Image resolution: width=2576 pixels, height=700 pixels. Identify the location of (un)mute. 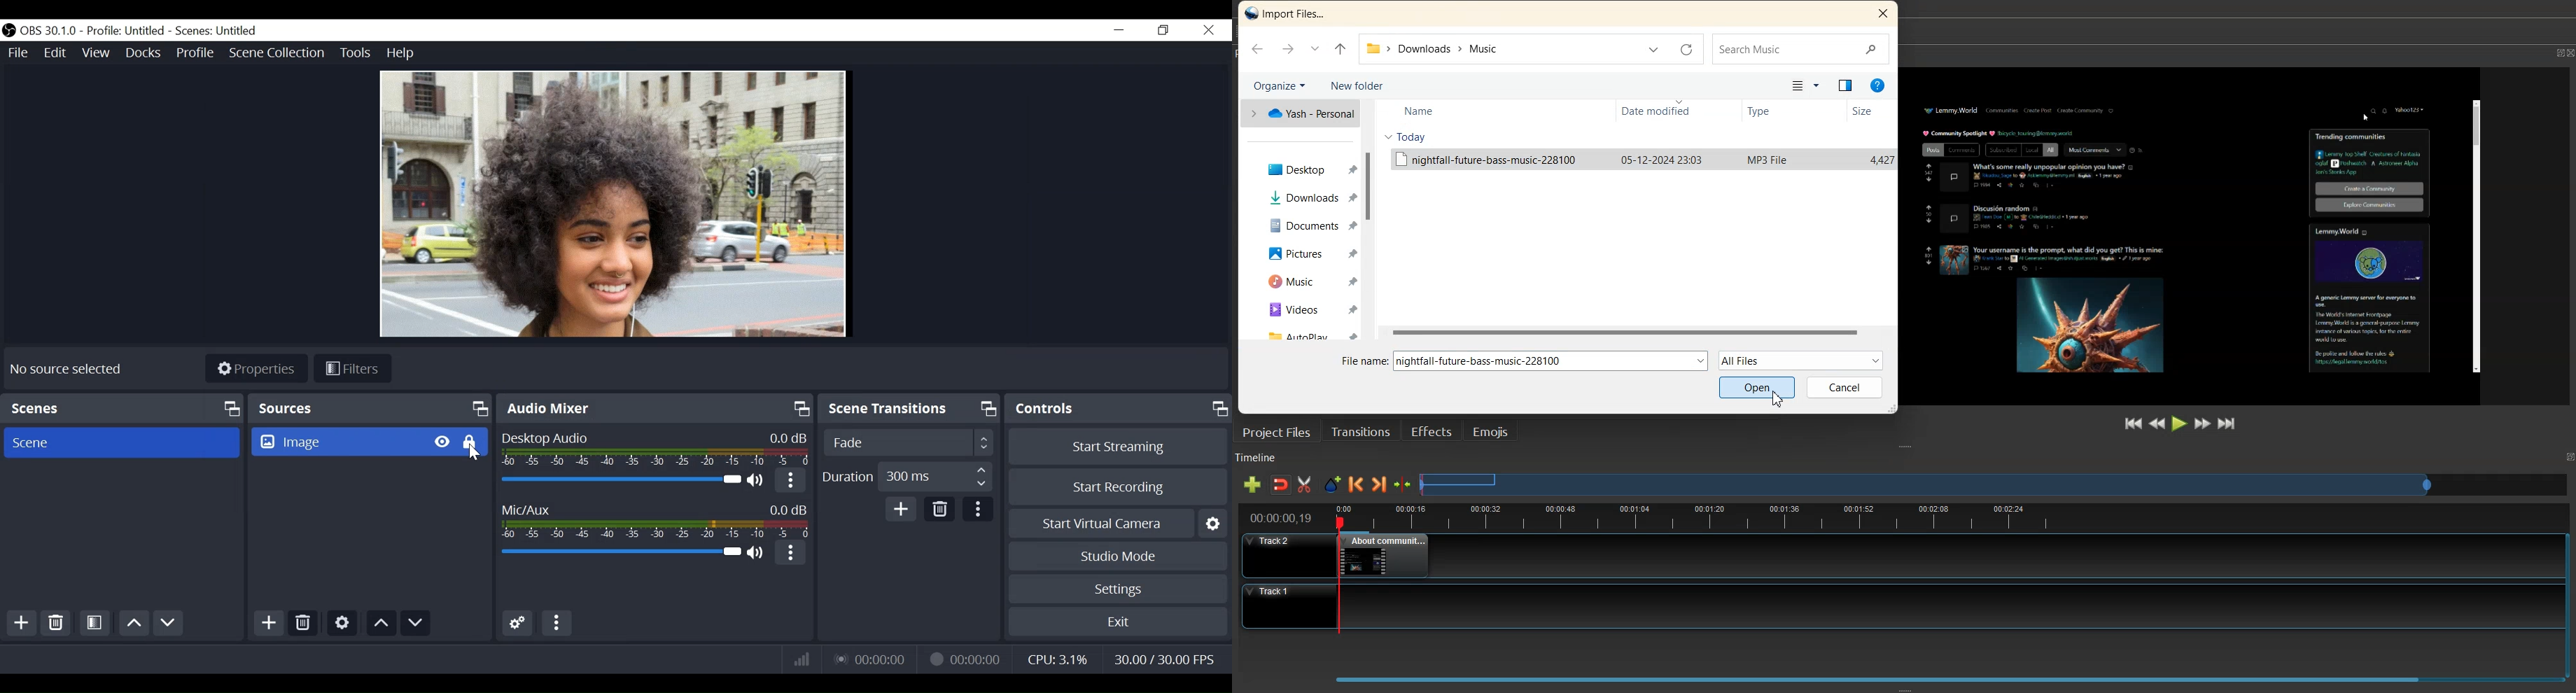
(758, 482).